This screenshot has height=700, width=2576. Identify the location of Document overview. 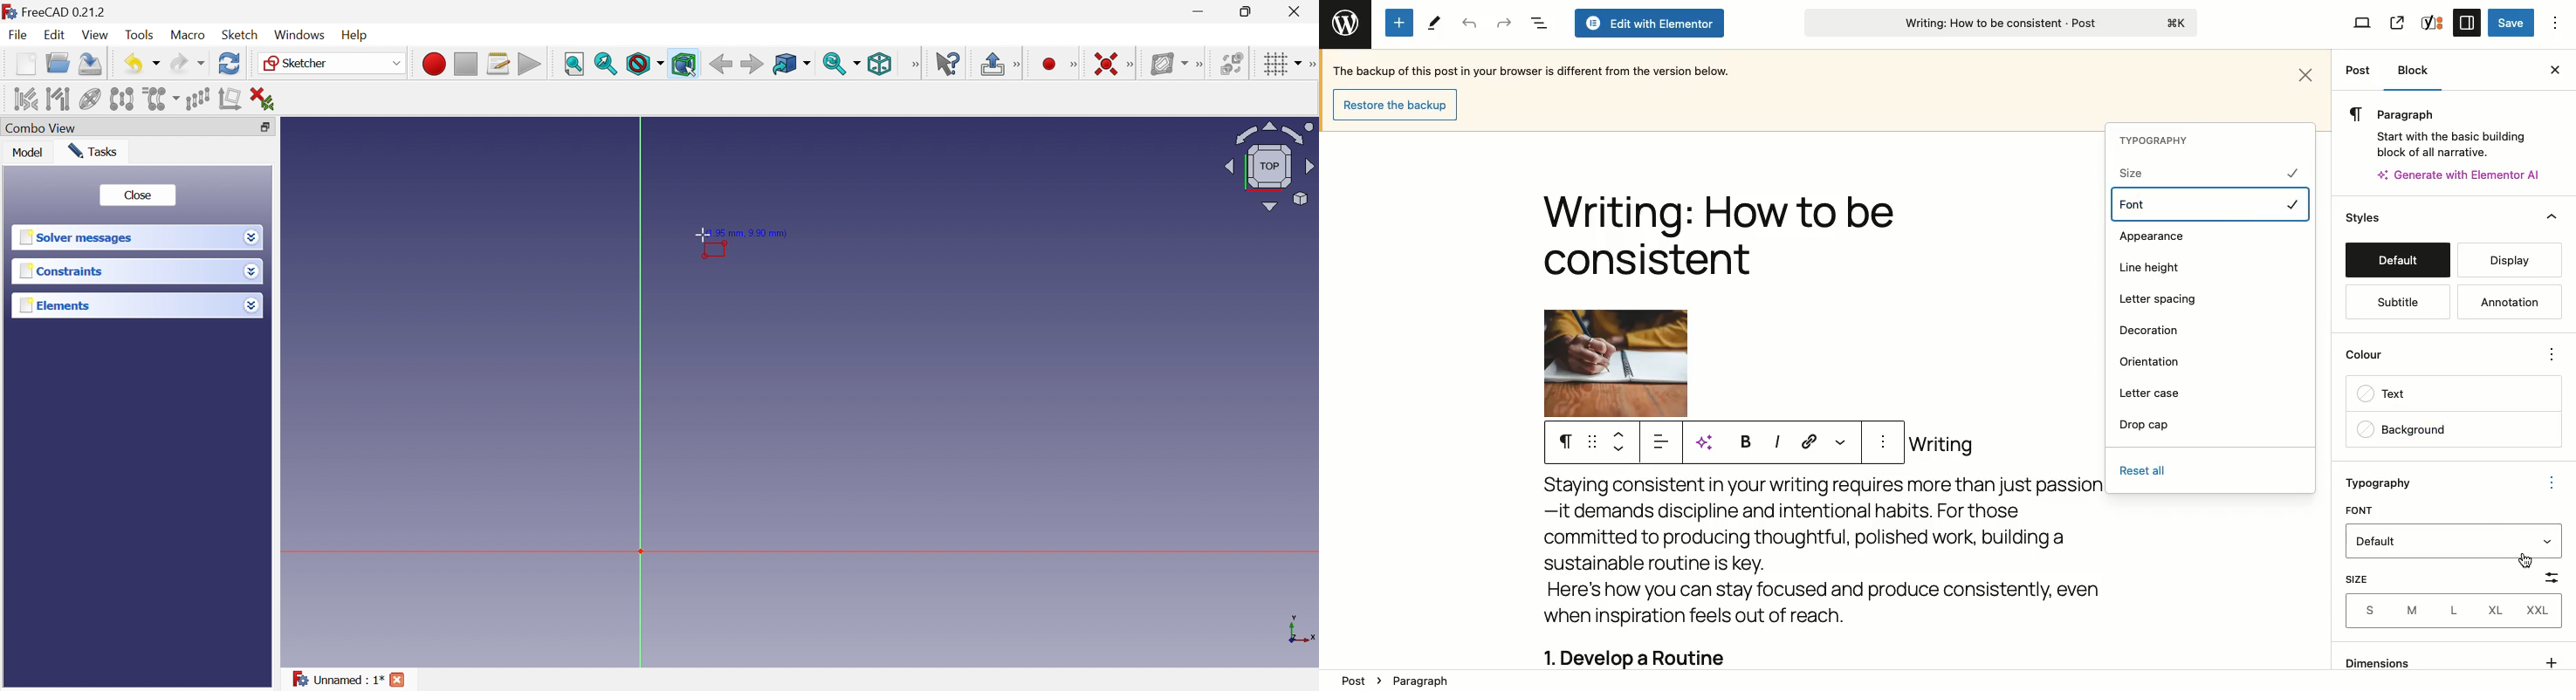
(1538, 24).